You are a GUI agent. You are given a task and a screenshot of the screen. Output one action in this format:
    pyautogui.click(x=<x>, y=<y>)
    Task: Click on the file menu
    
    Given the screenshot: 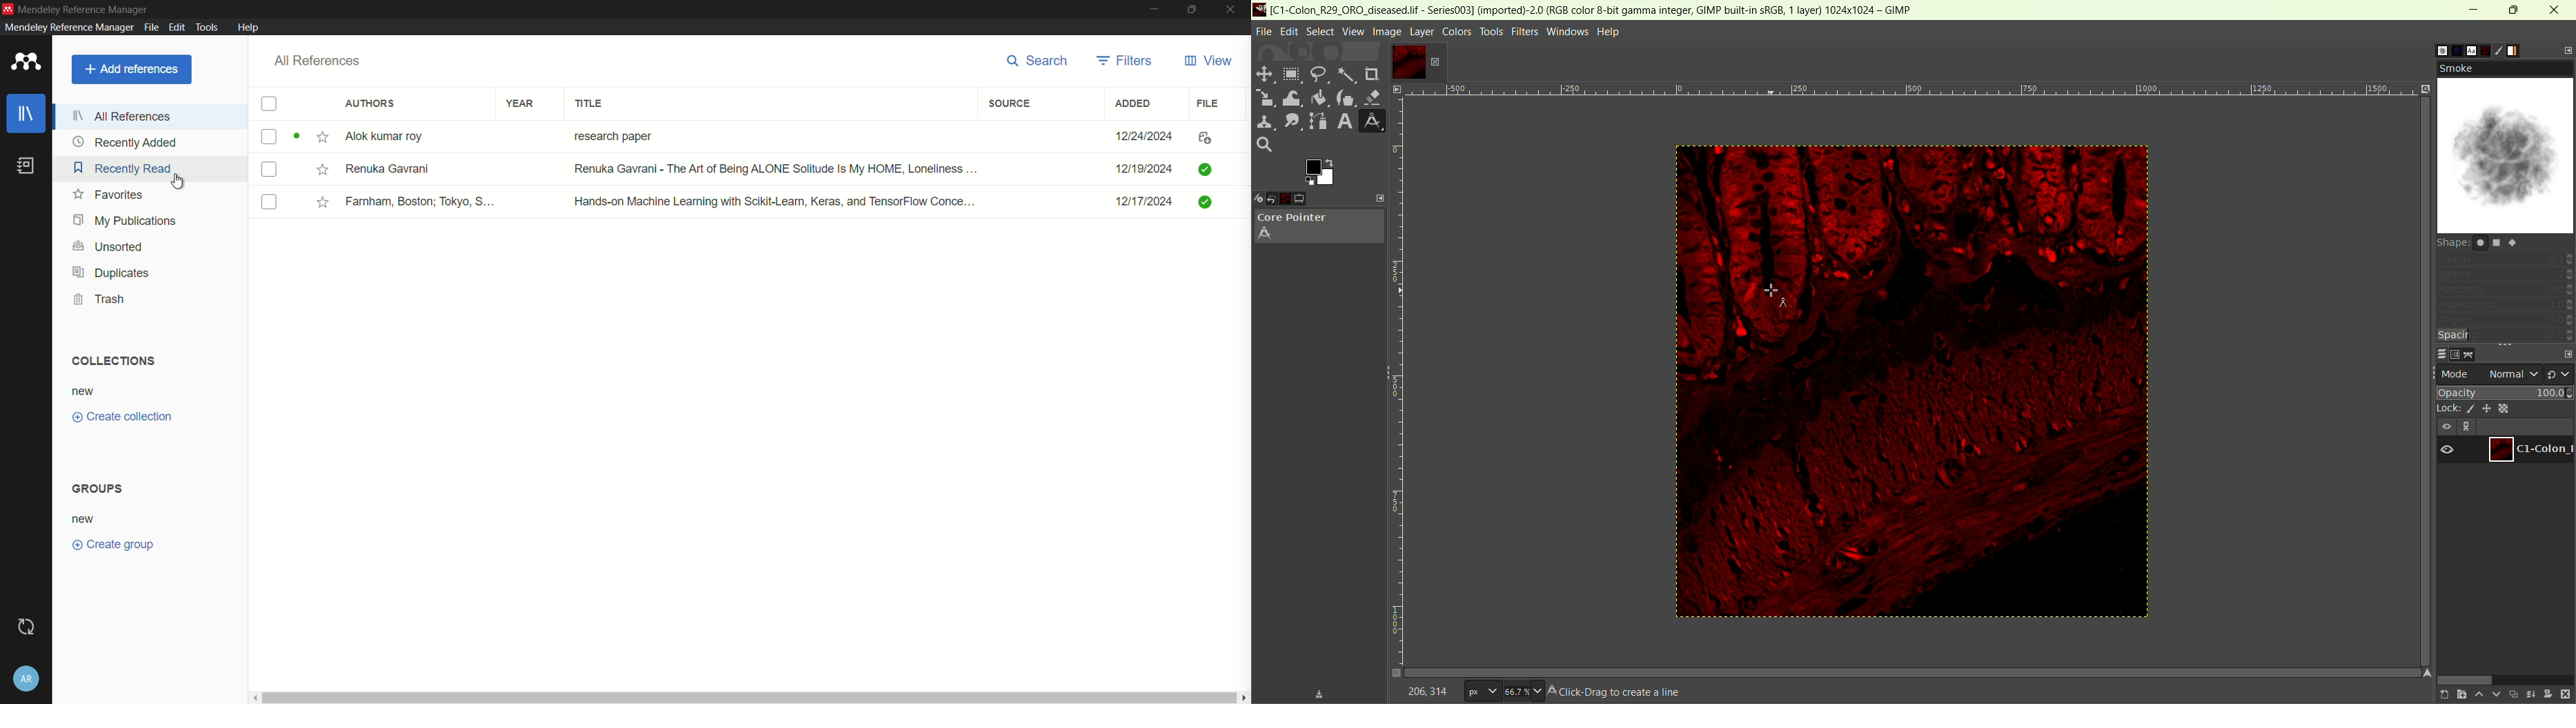 What is the action you would take?
    pyautogui.click(x=152, y=28)
    